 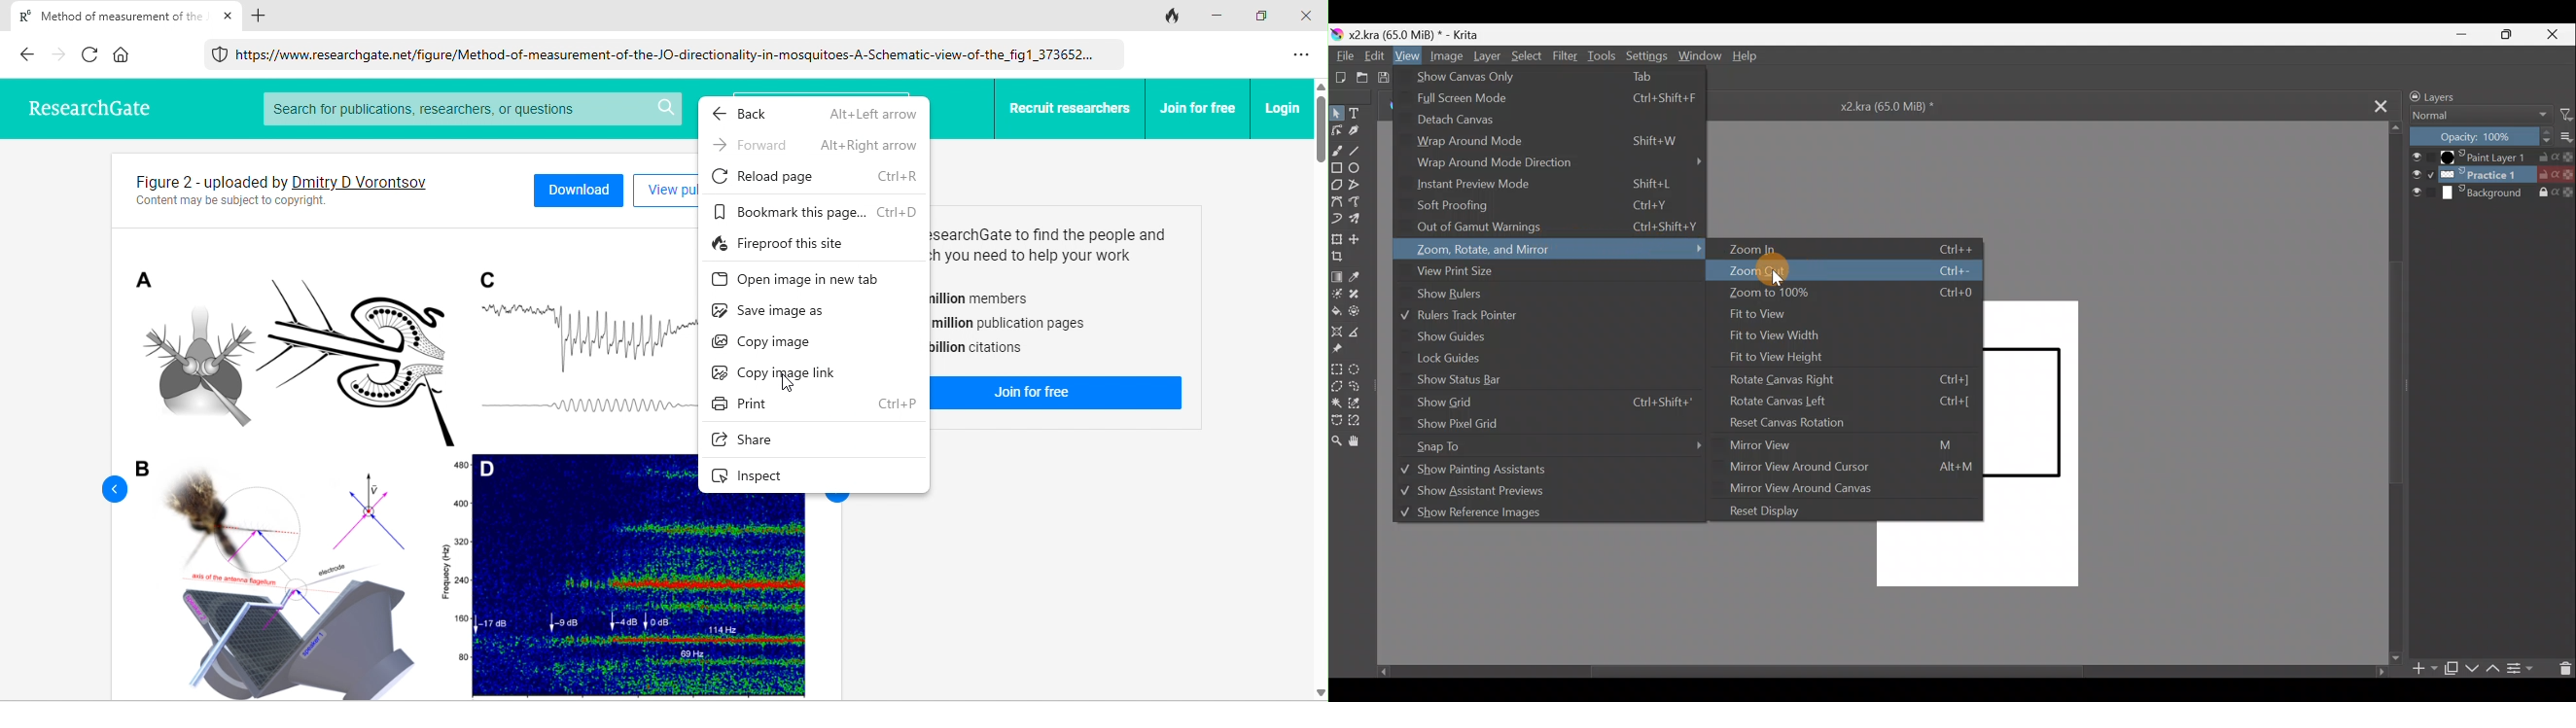 What do you see at coordinates (1362, 388) in the screenshot?
I see `Freehand selection tool` at bounding box center [1362, 388].